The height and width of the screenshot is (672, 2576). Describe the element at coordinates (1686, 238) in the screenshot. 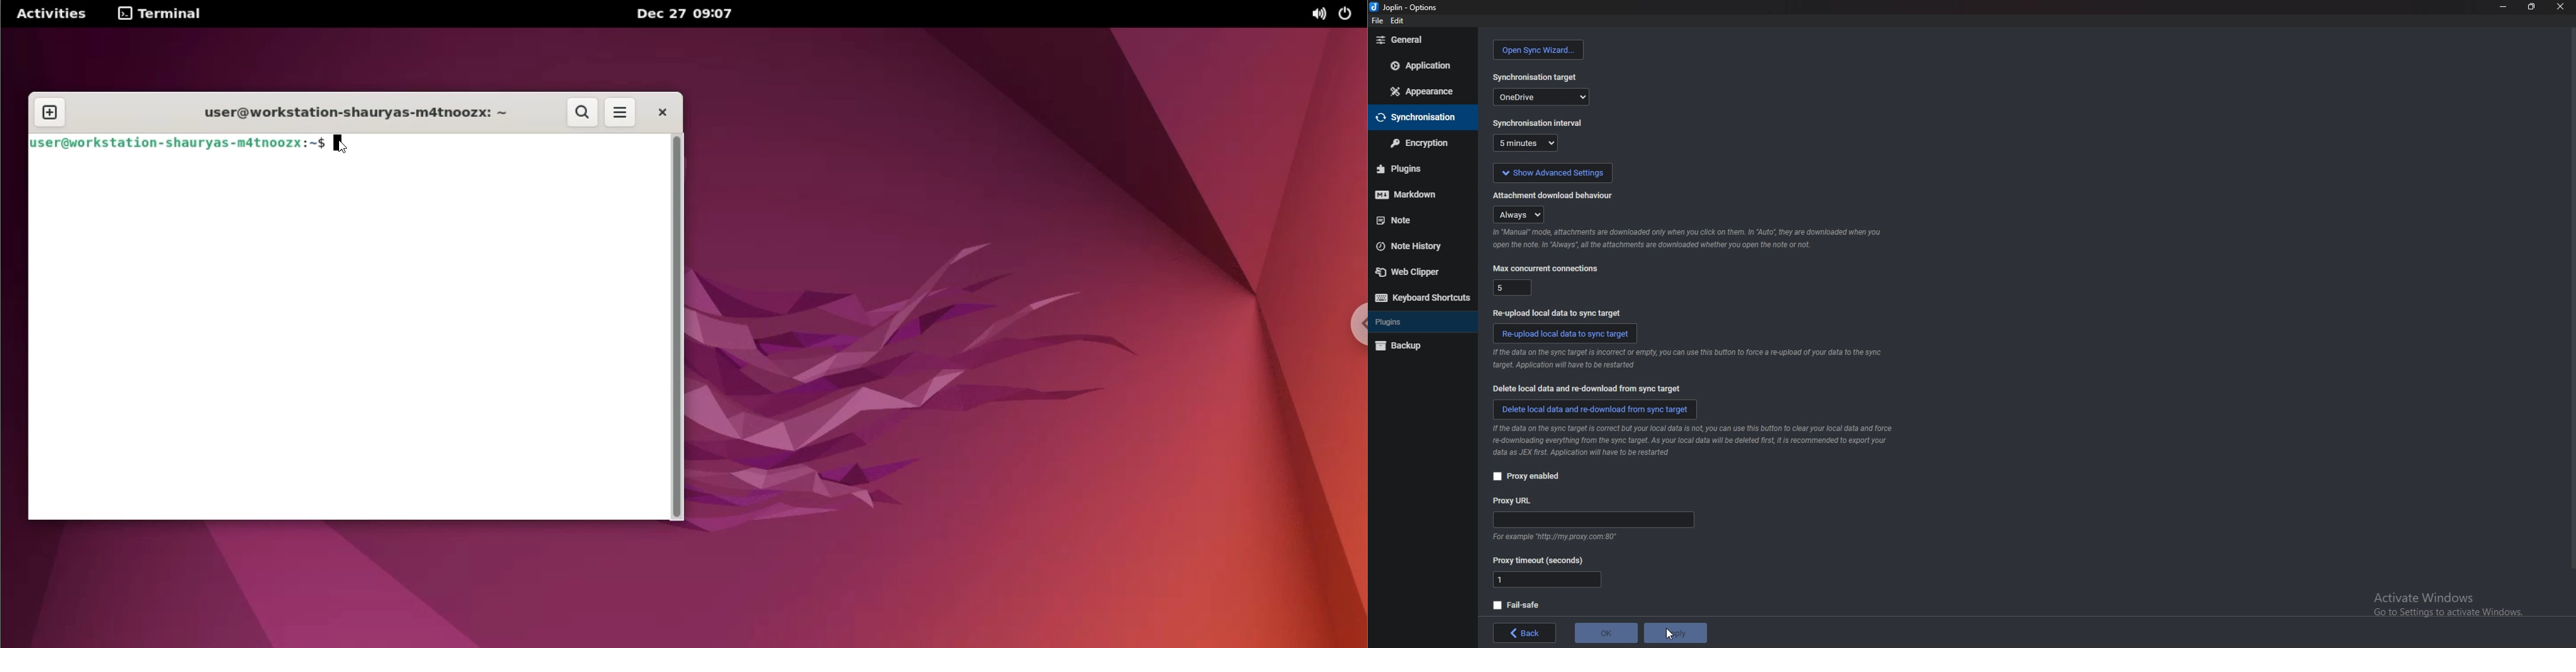

I see `info` at that location.